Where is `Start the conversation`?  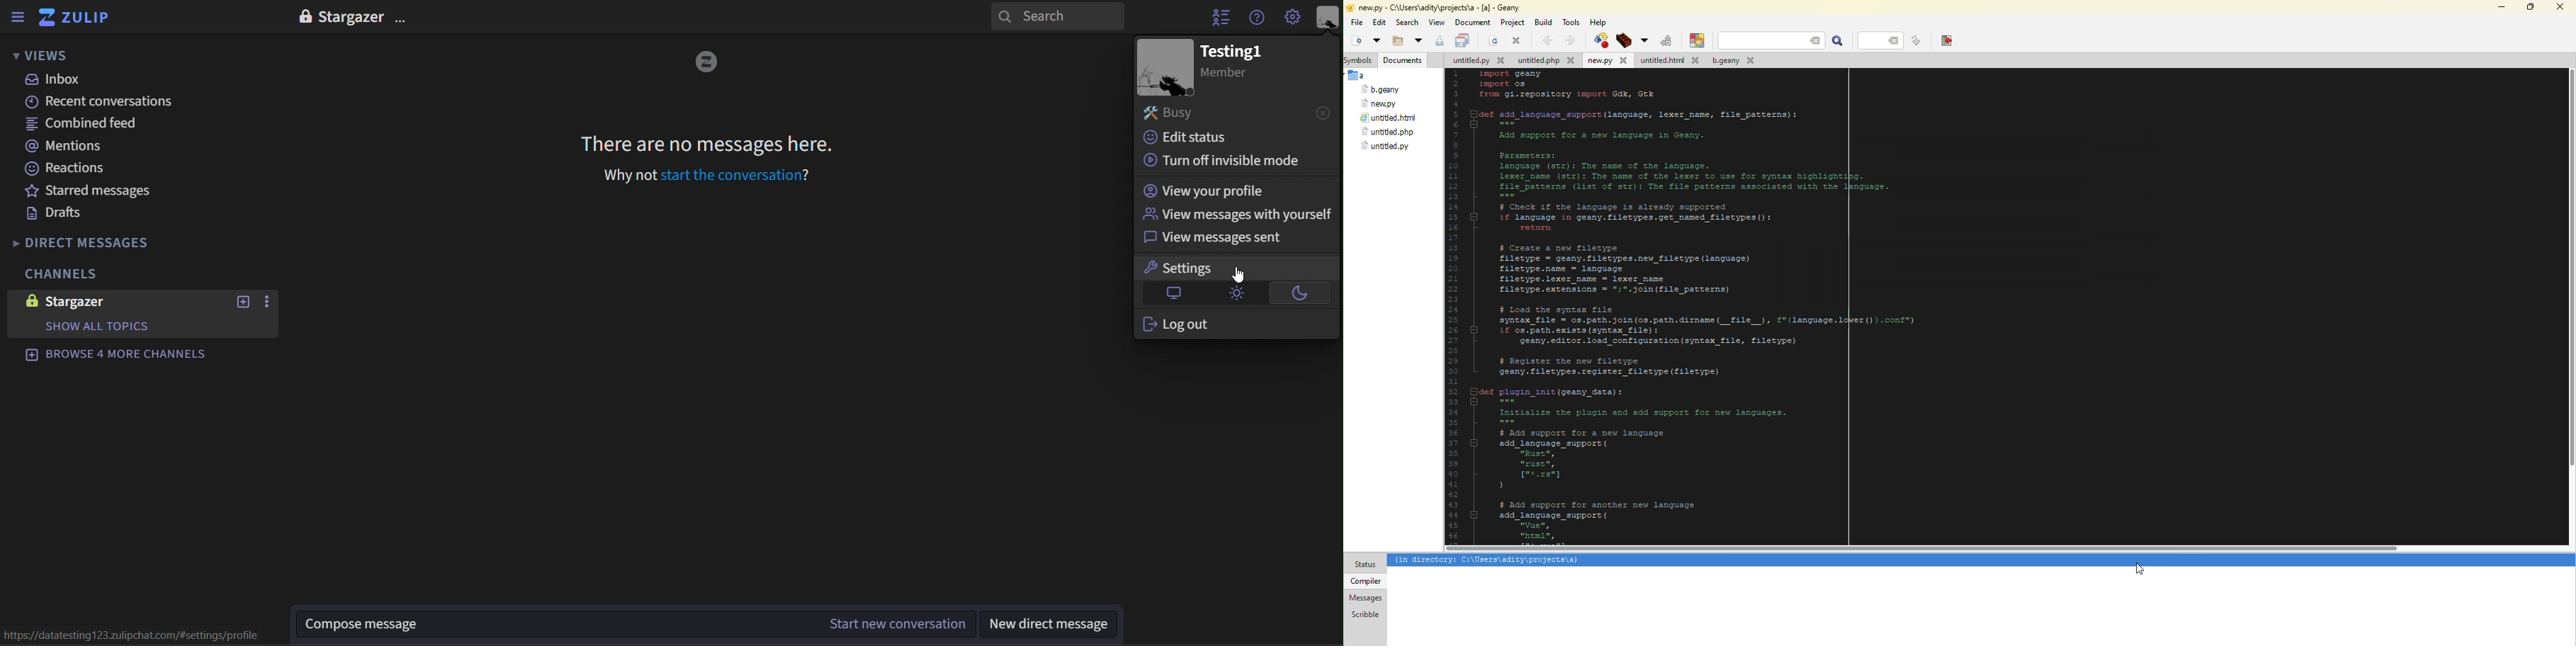
Start the conversation is located at coordinates (735, 175).